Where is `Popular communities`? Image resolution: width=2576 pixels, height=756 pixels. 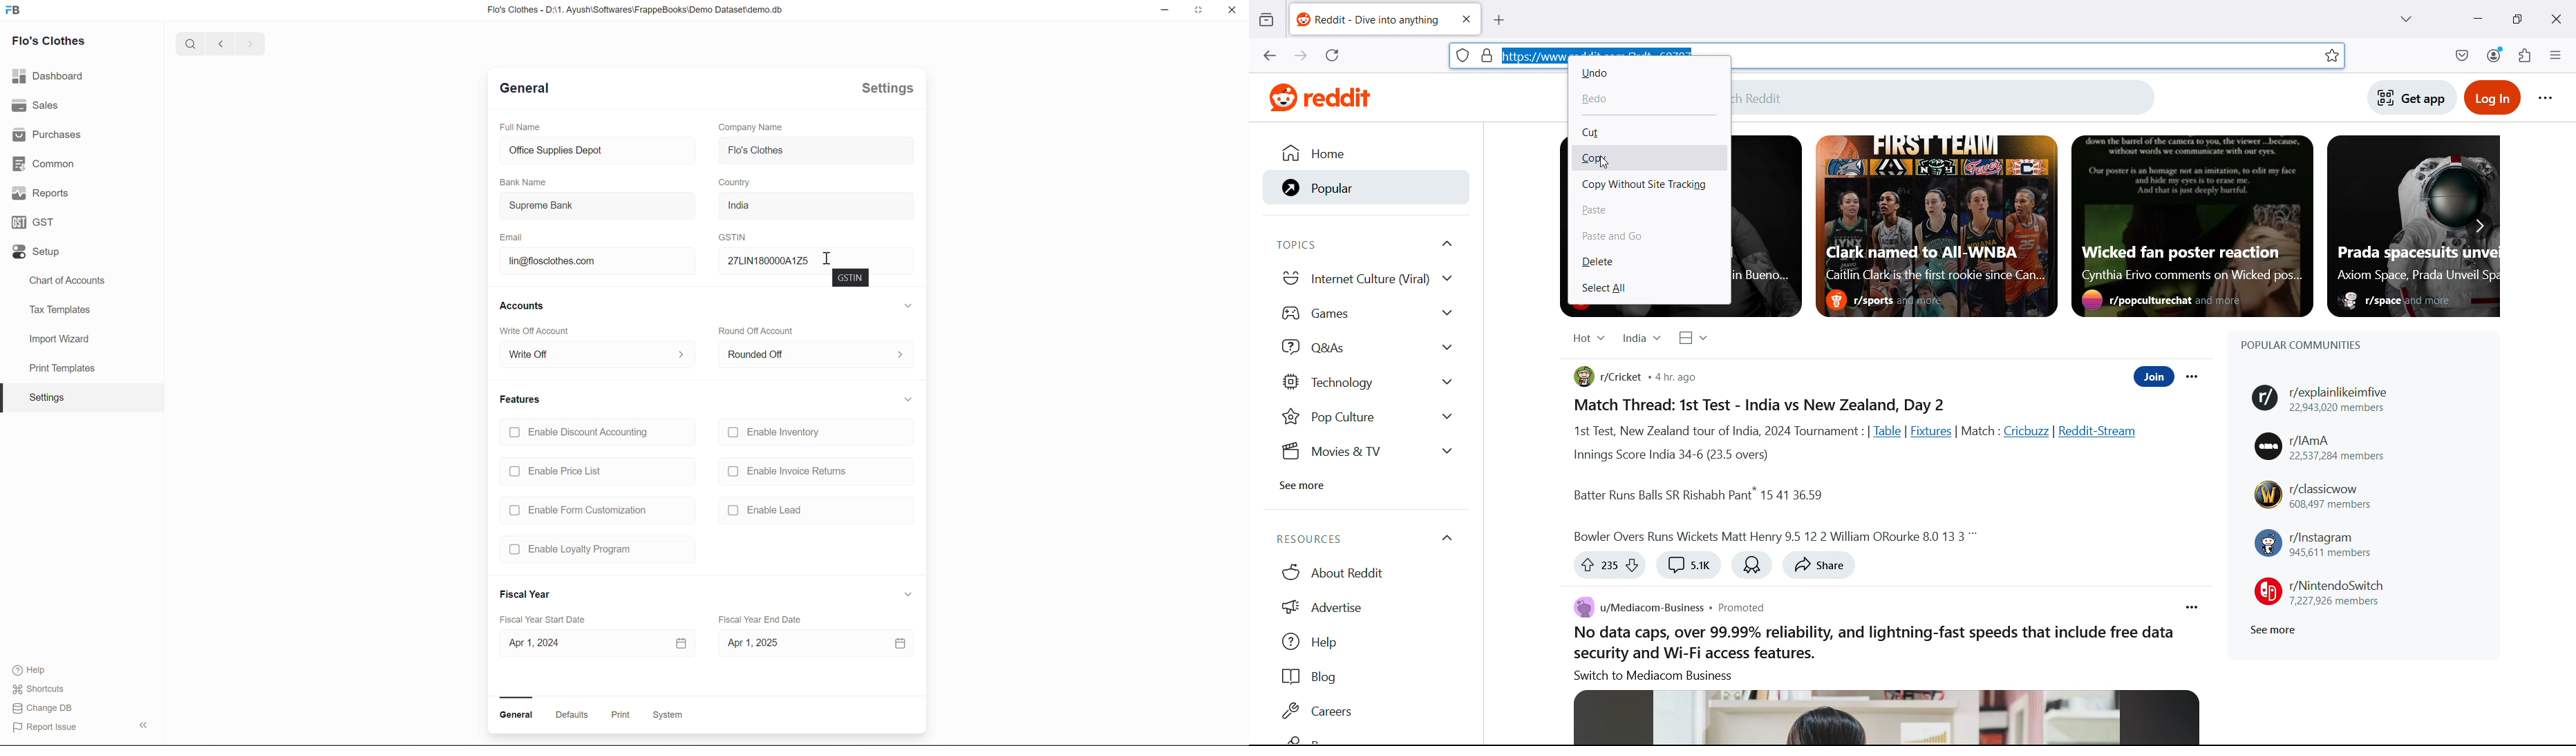
Popular communities is located at coordinates (2301, 345).